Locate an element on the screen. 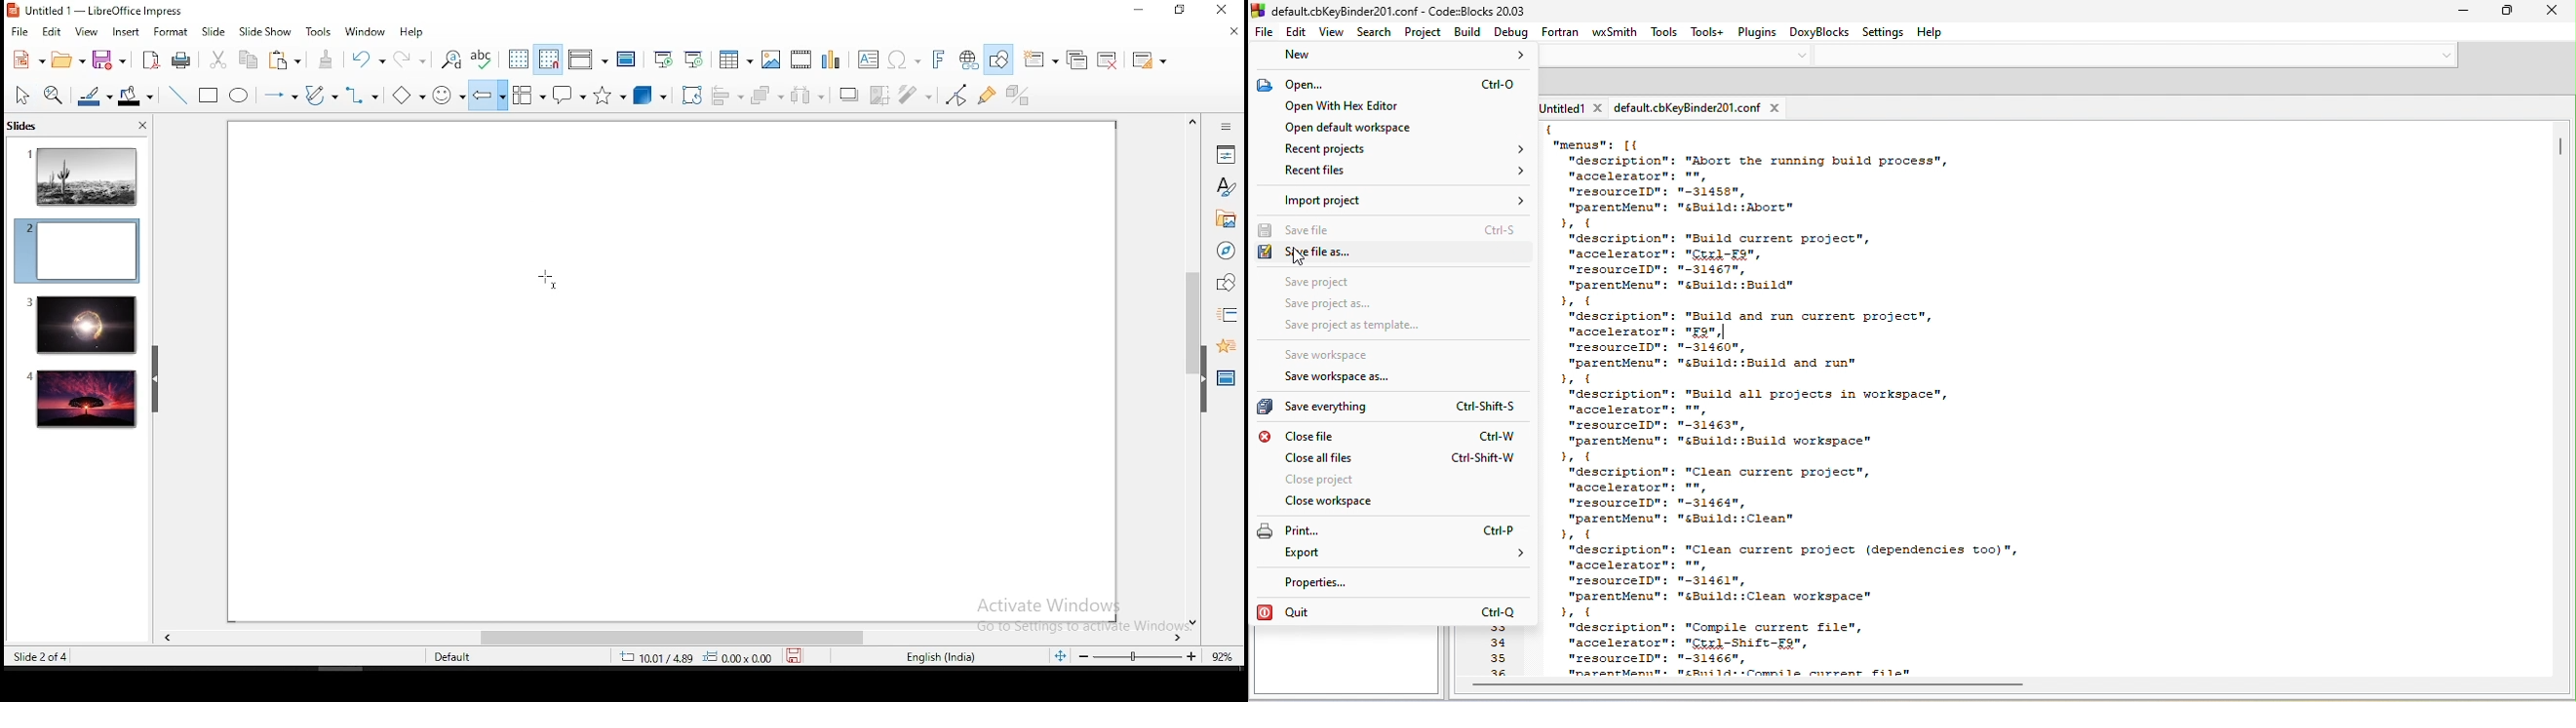 Image resolution: width=2576 pixels, height=728 pixels. properties is located at coordinates (1226, 153).